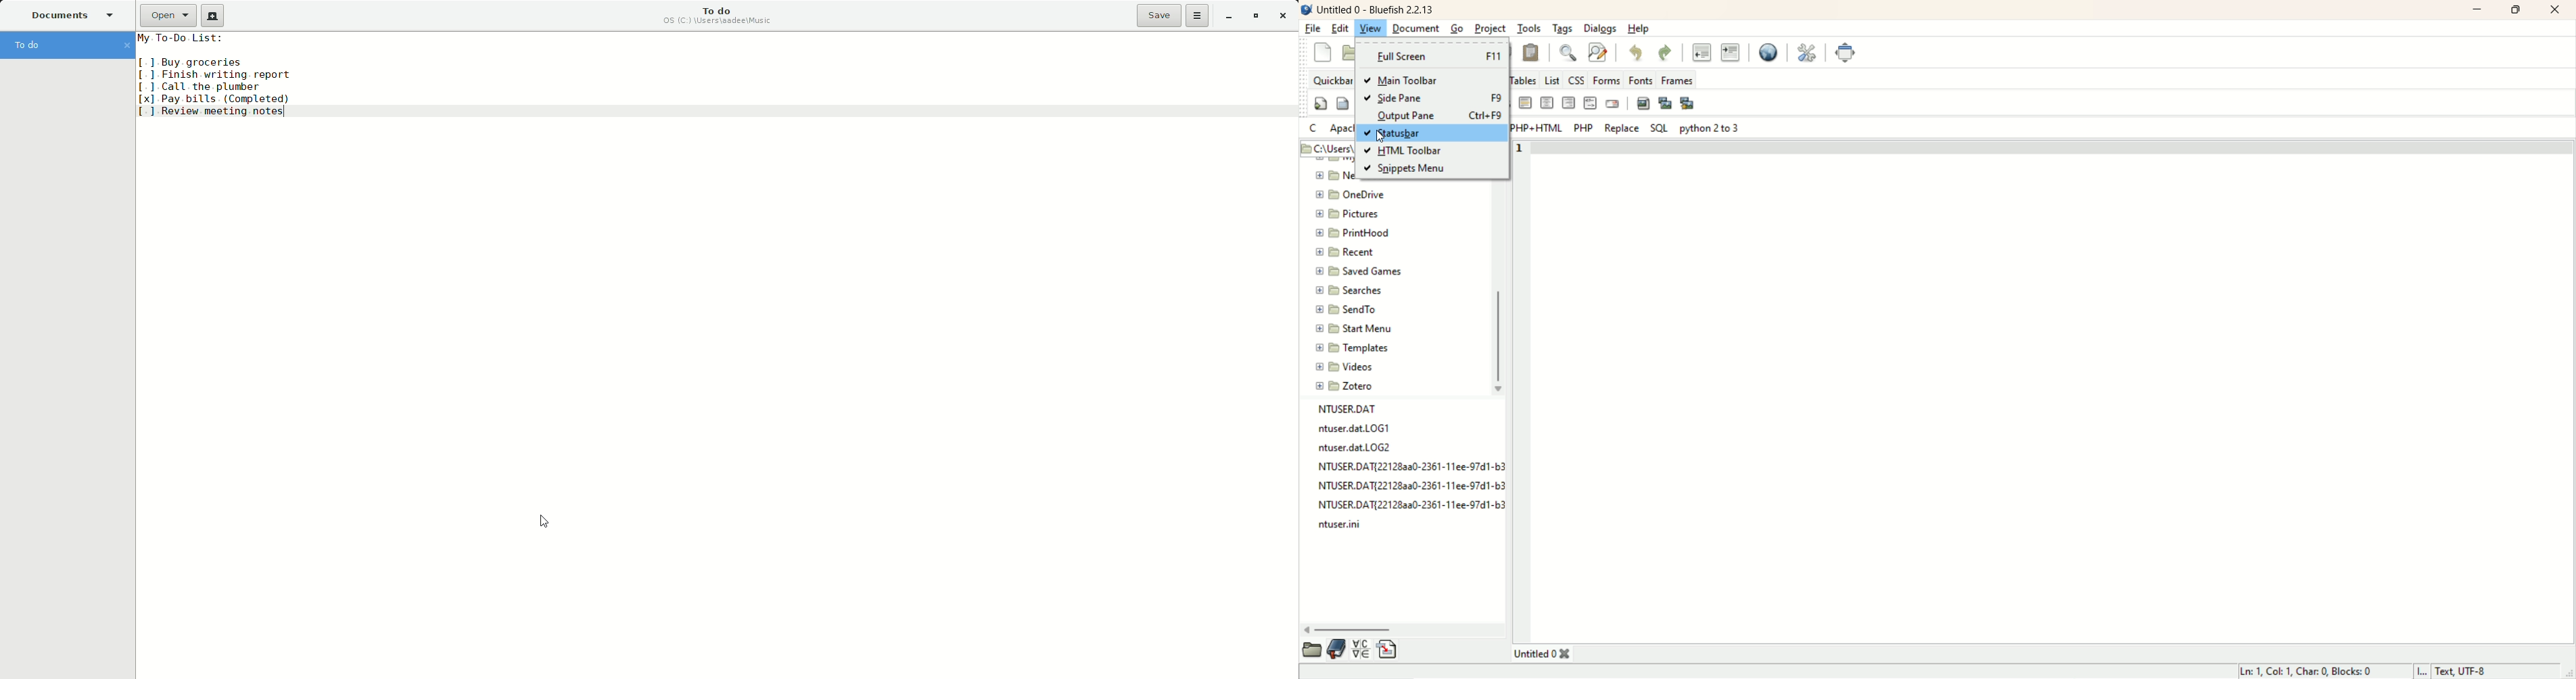 This screenshot has height=700, width=2576. What do you see at coordinates (1229, 16) in the screenshot?
I see `Minimize` at bounding box center [1229, 16].